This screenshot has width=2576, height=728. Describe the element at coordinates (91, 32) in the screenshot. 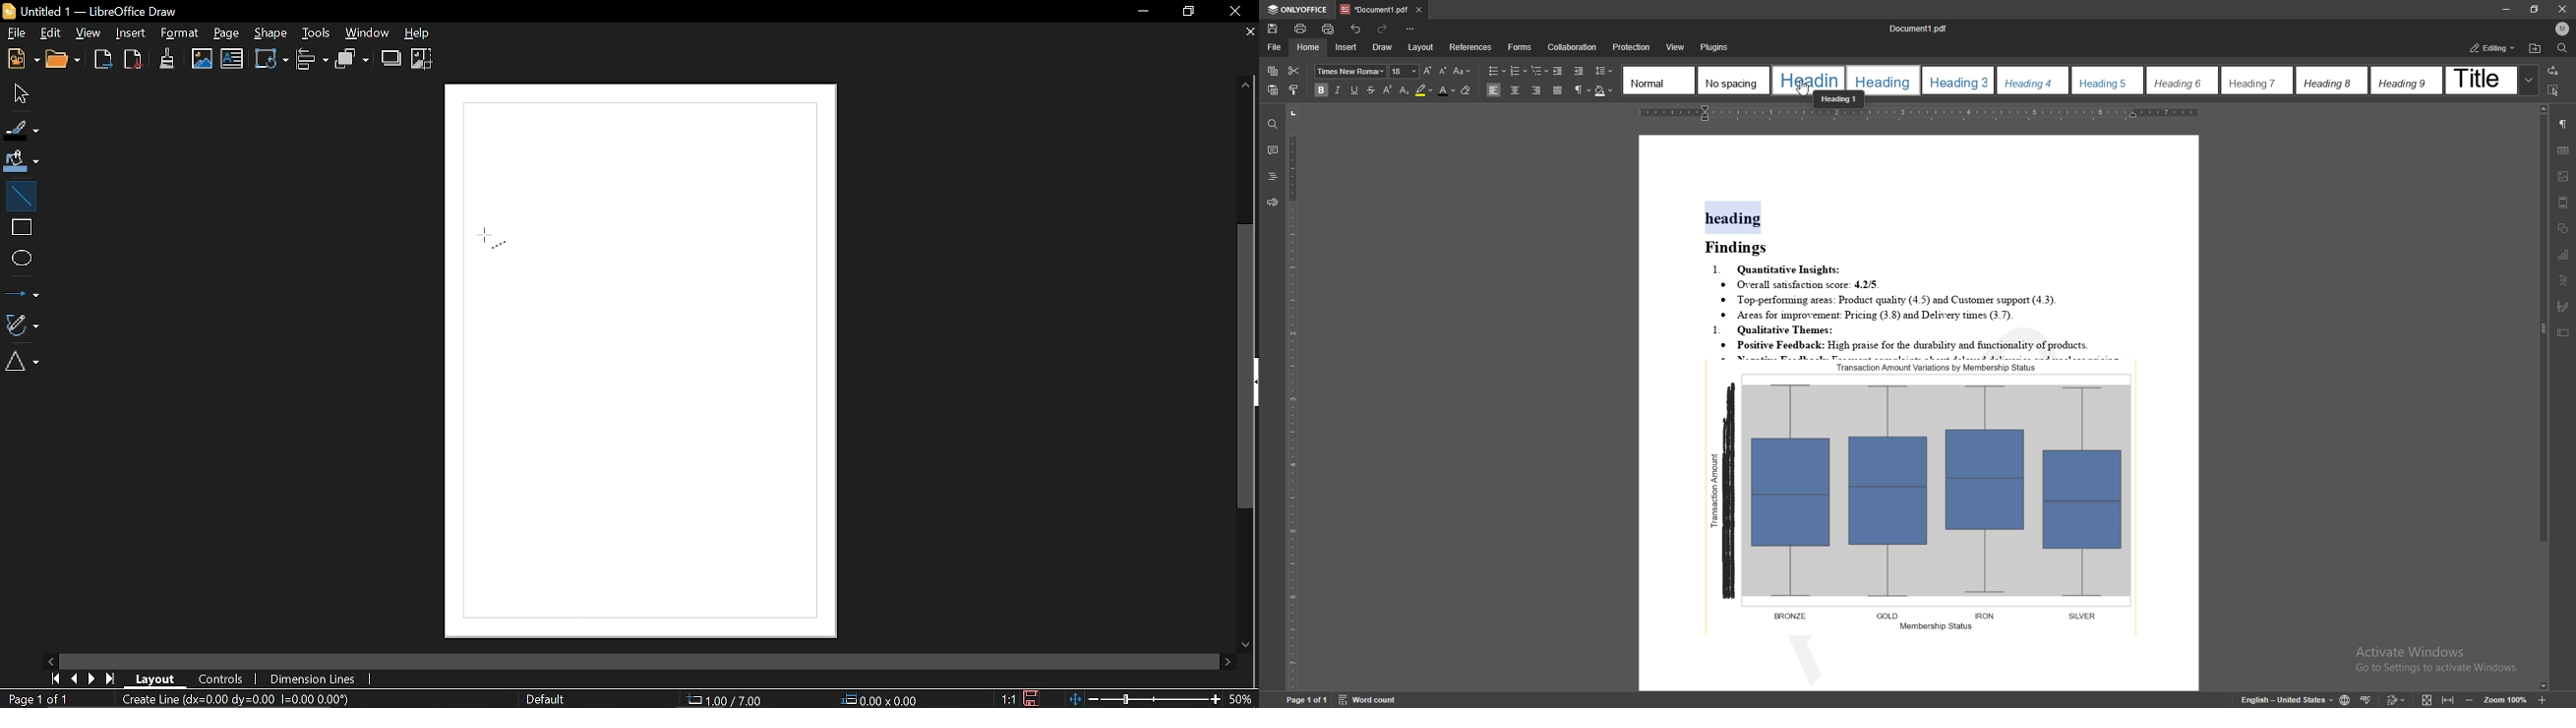

I see `View` at that location.